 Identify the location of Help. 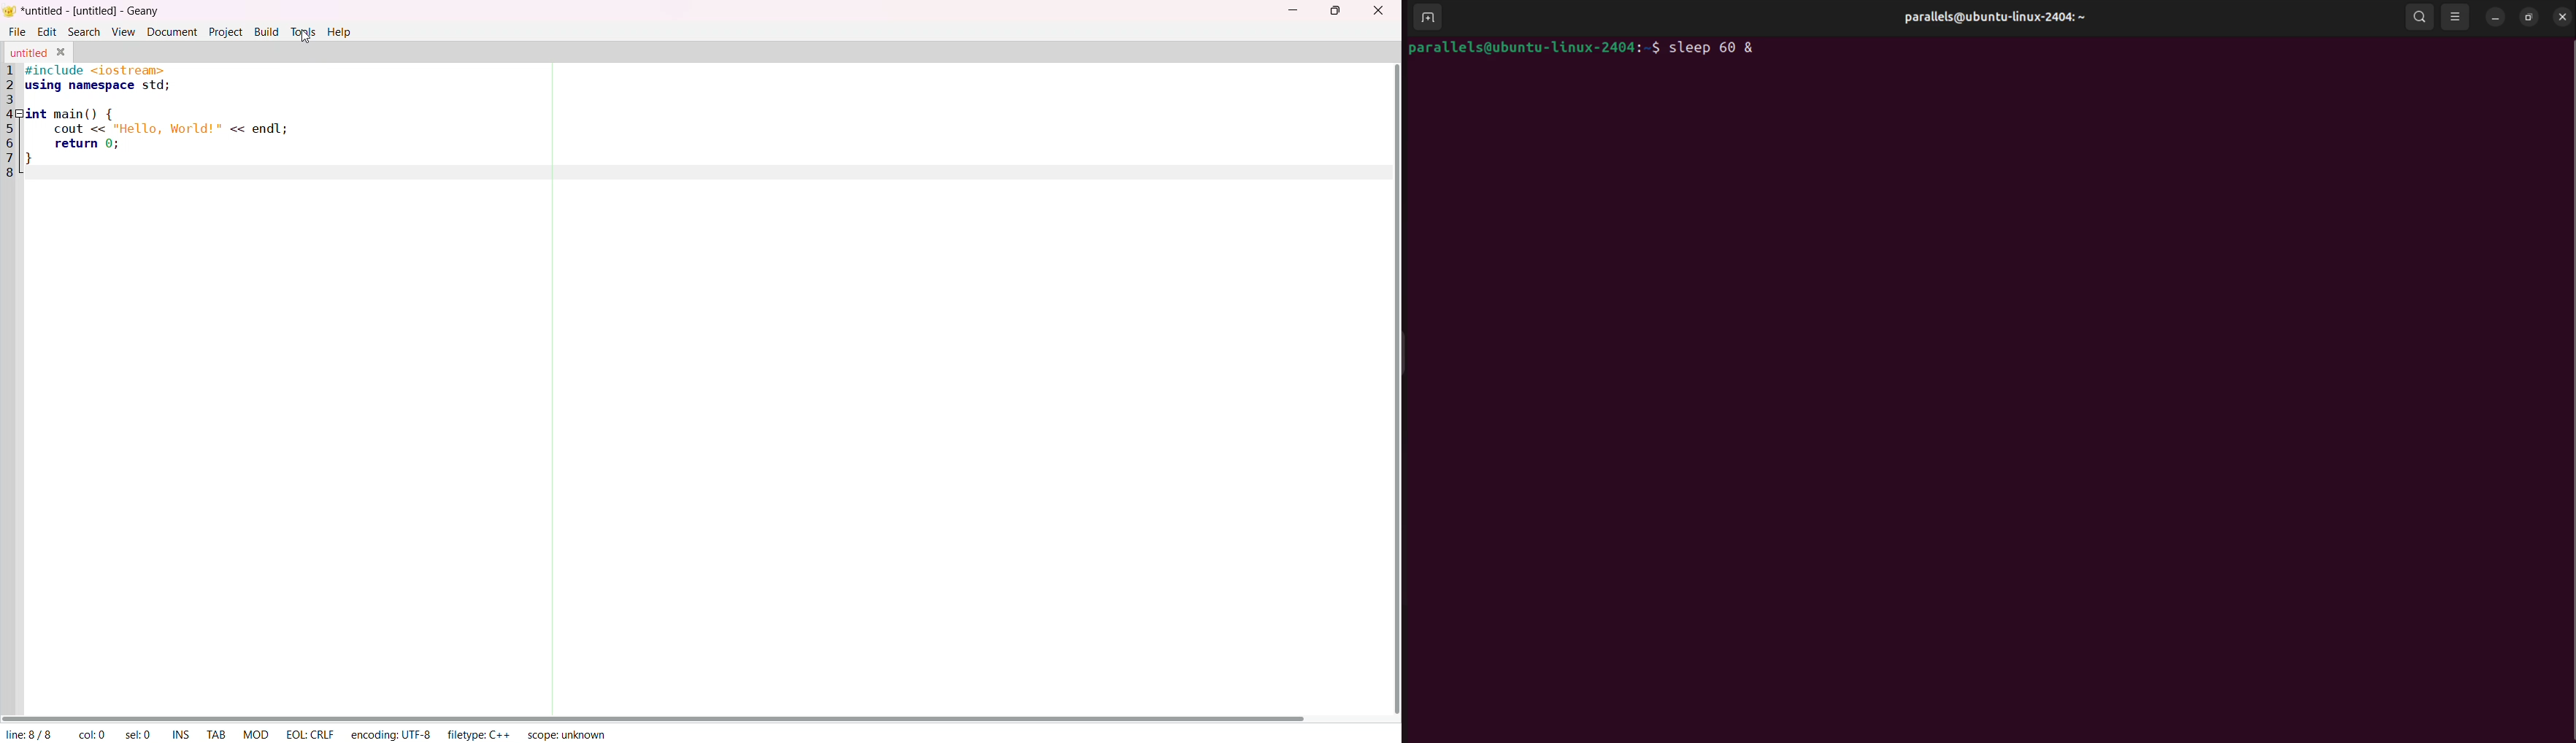
(342, 32).